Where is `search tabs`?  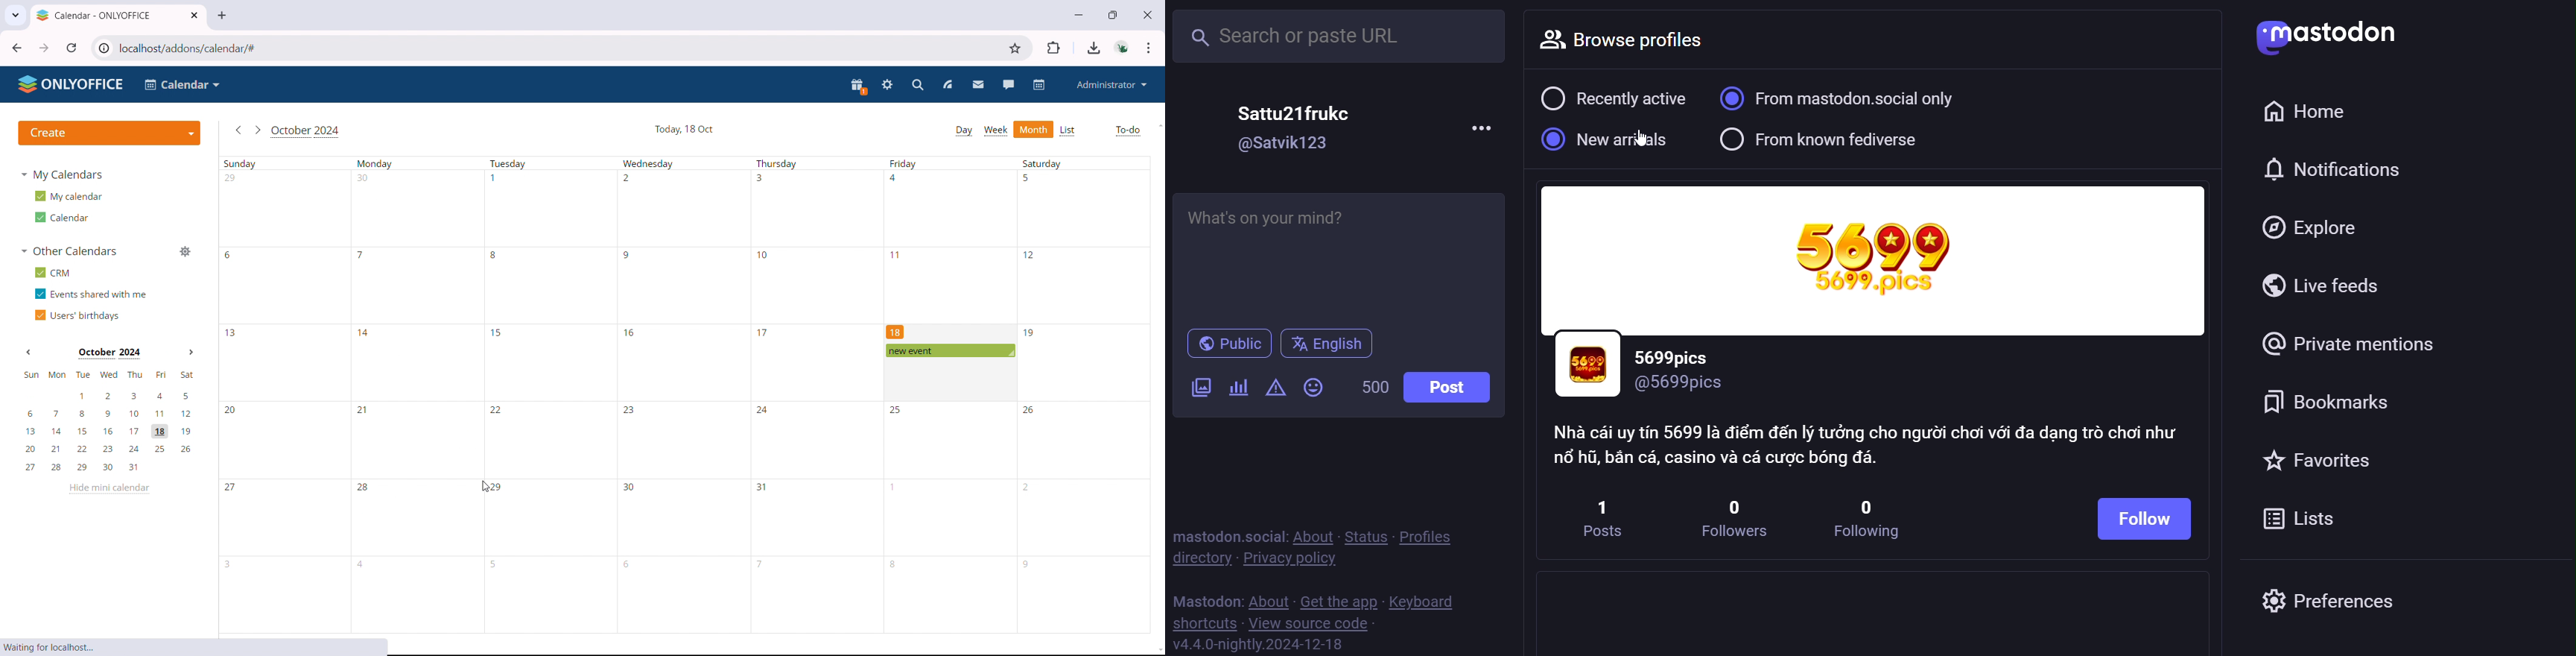
search tabs is located at coordinates (15, 13).